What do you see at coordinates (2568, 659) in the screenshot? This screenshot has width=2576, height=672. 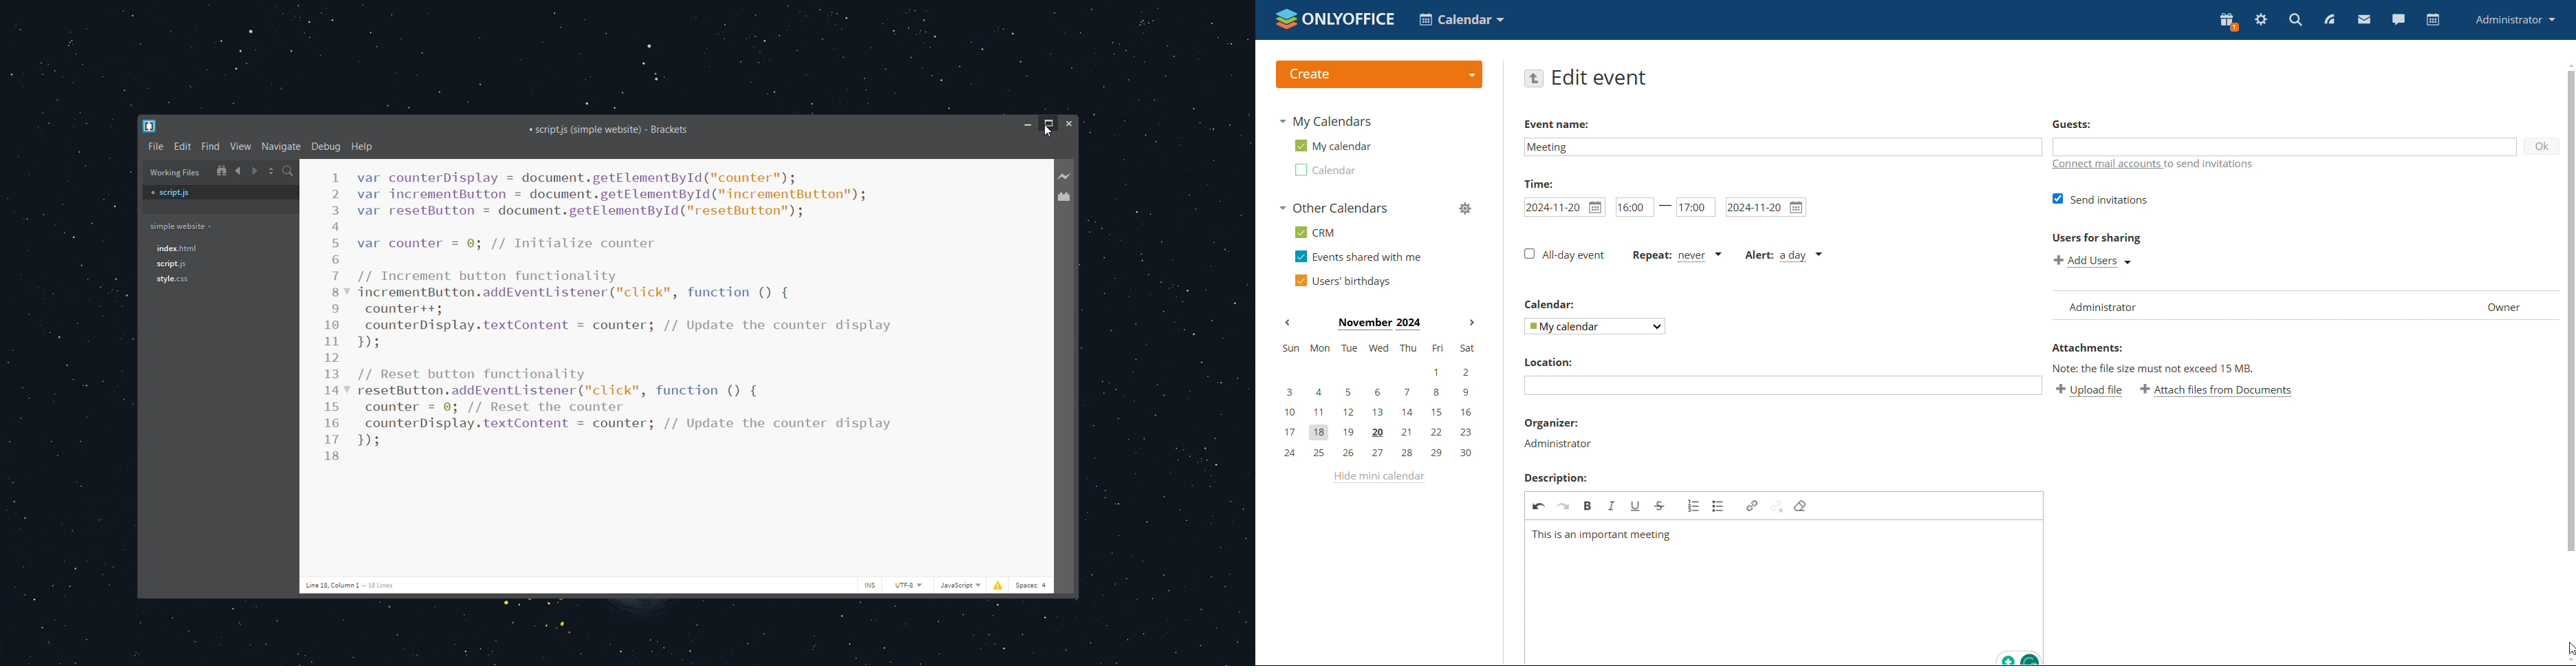 I see `scroll down` at bounding box center [2568, 659].